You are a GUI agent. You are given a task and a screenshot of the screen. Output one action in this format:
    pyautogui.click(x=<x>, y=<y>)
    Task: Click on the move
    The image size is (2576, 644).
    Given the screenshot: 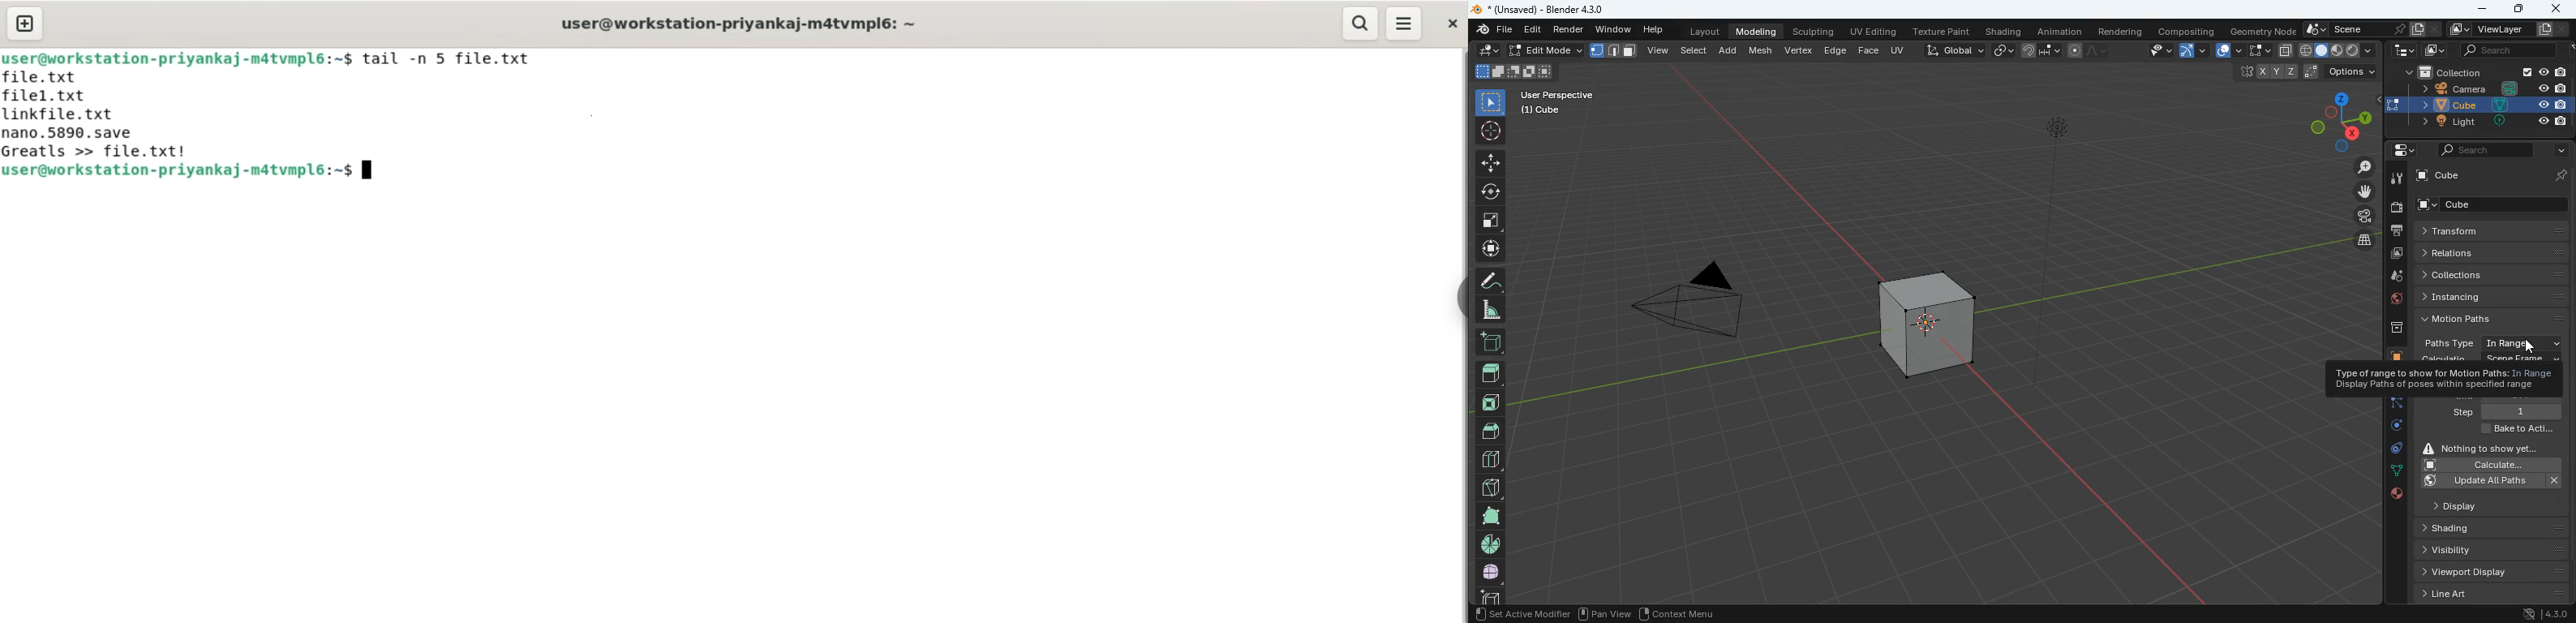 What is the action you would take?
    pyautogui.click(x=1490, y=162)
    